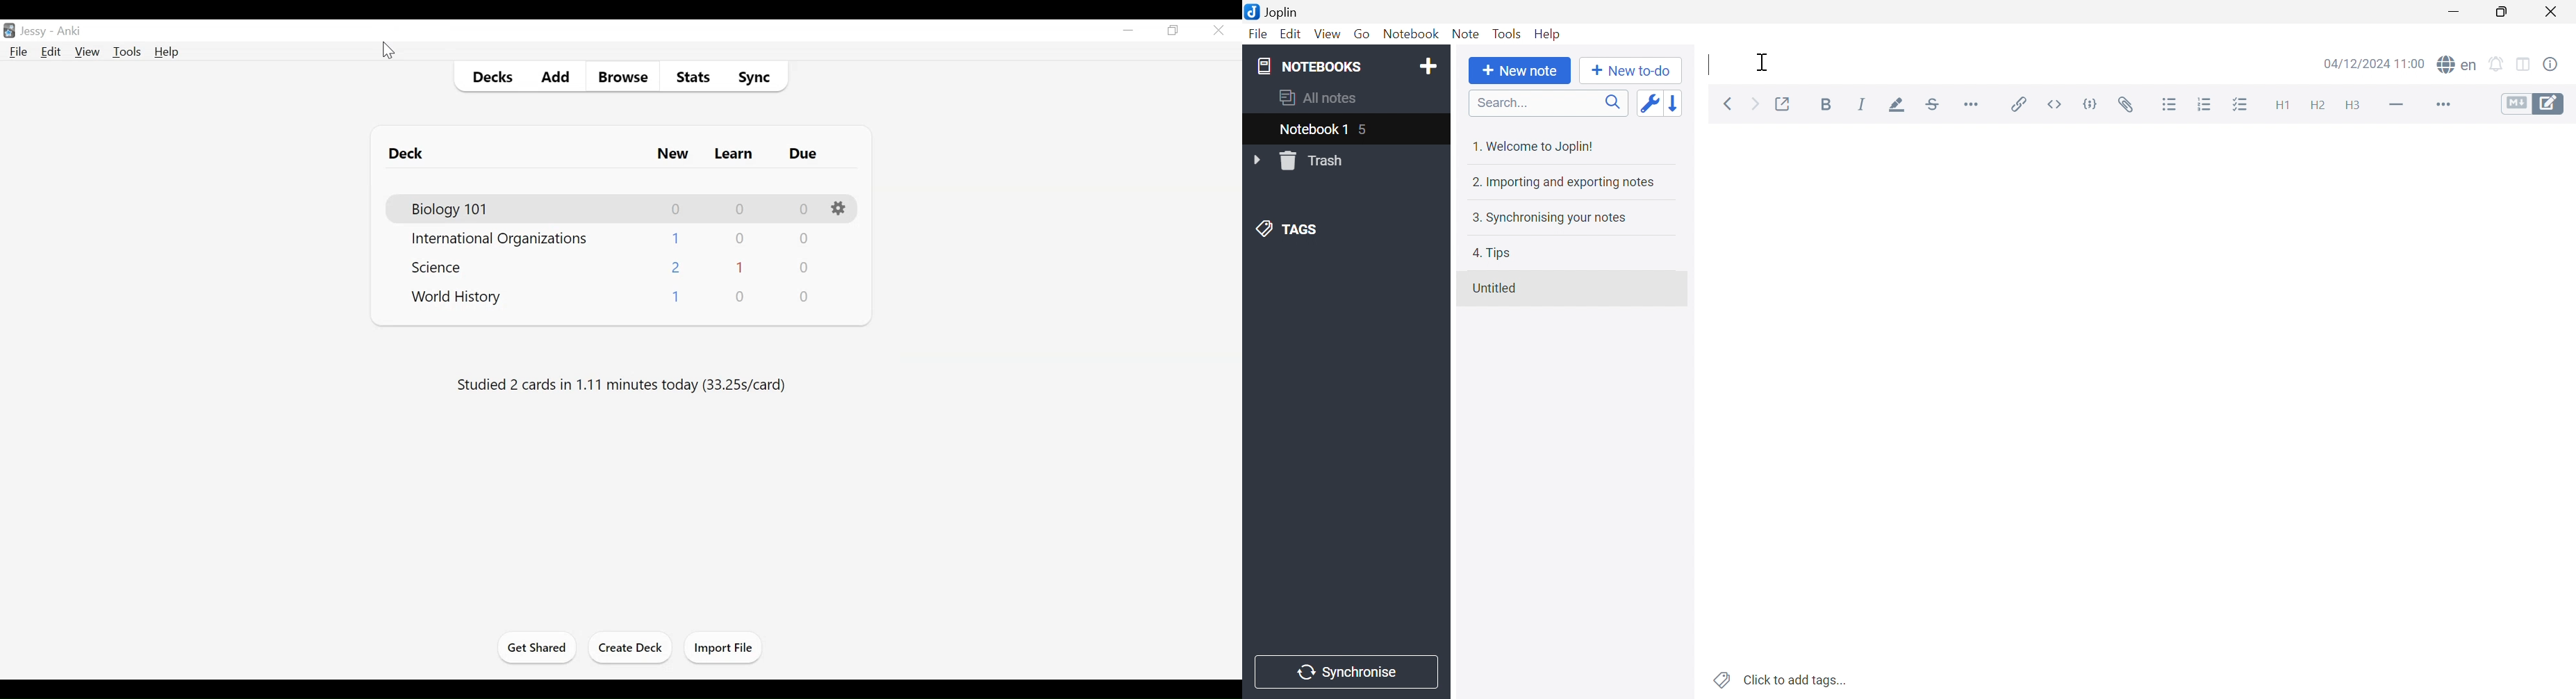 This screenshot has height=700, width=2576. I want to click on Toggle sort order field, so click(1650, 104).